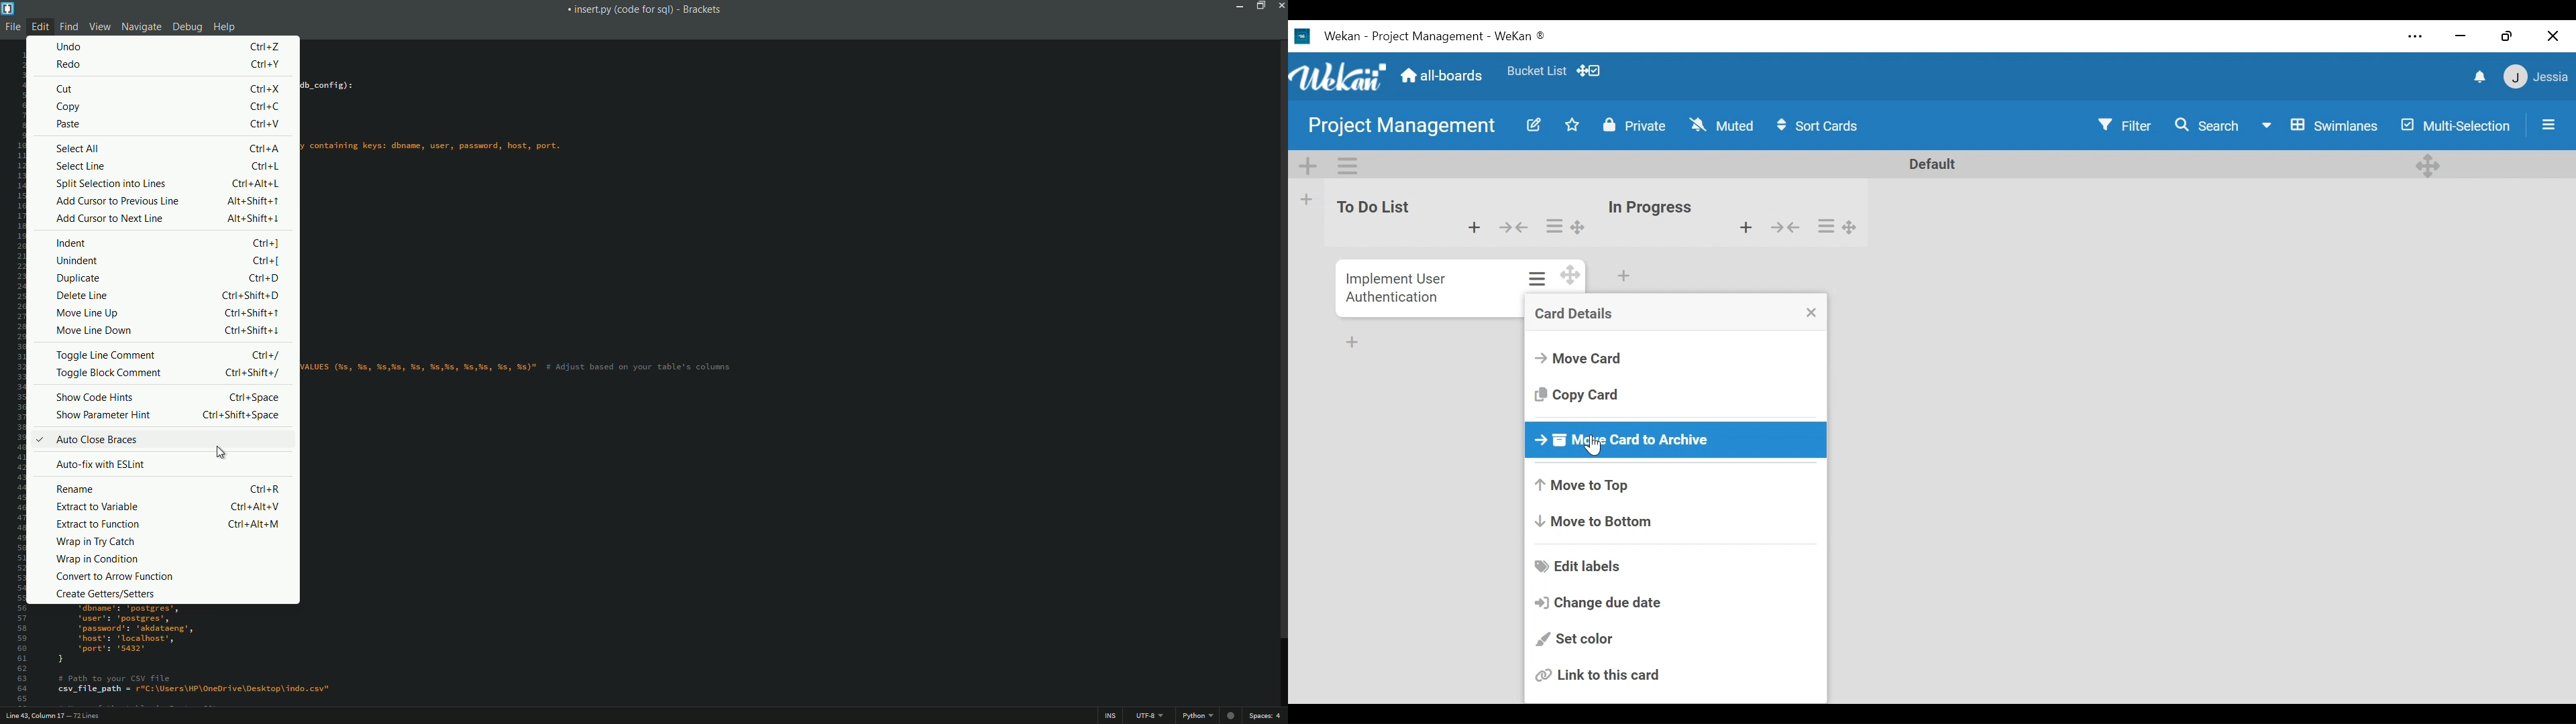  Describe the element at coordinates (99, 463) in the screenshot. I see `auto fix with eslint` at that location.